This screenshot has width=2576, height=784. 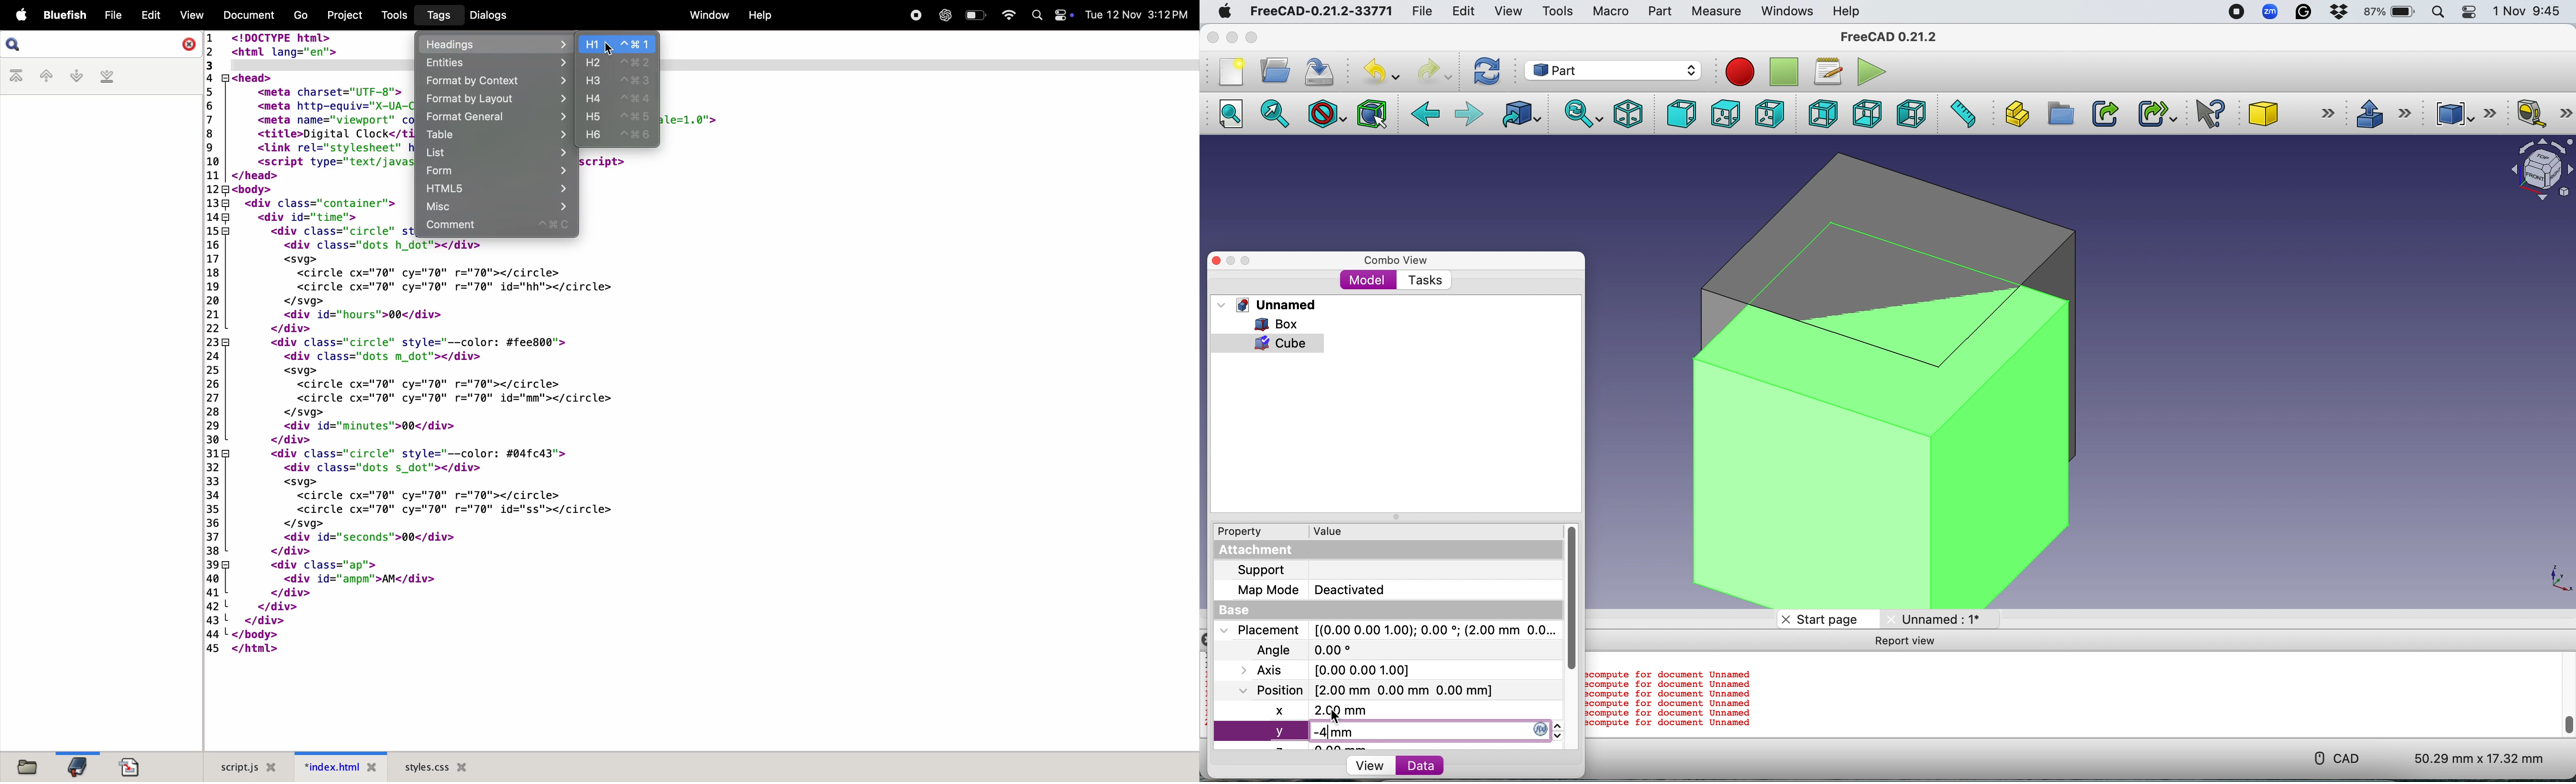 I want to click on CAD, so click(x=2331, y=757).